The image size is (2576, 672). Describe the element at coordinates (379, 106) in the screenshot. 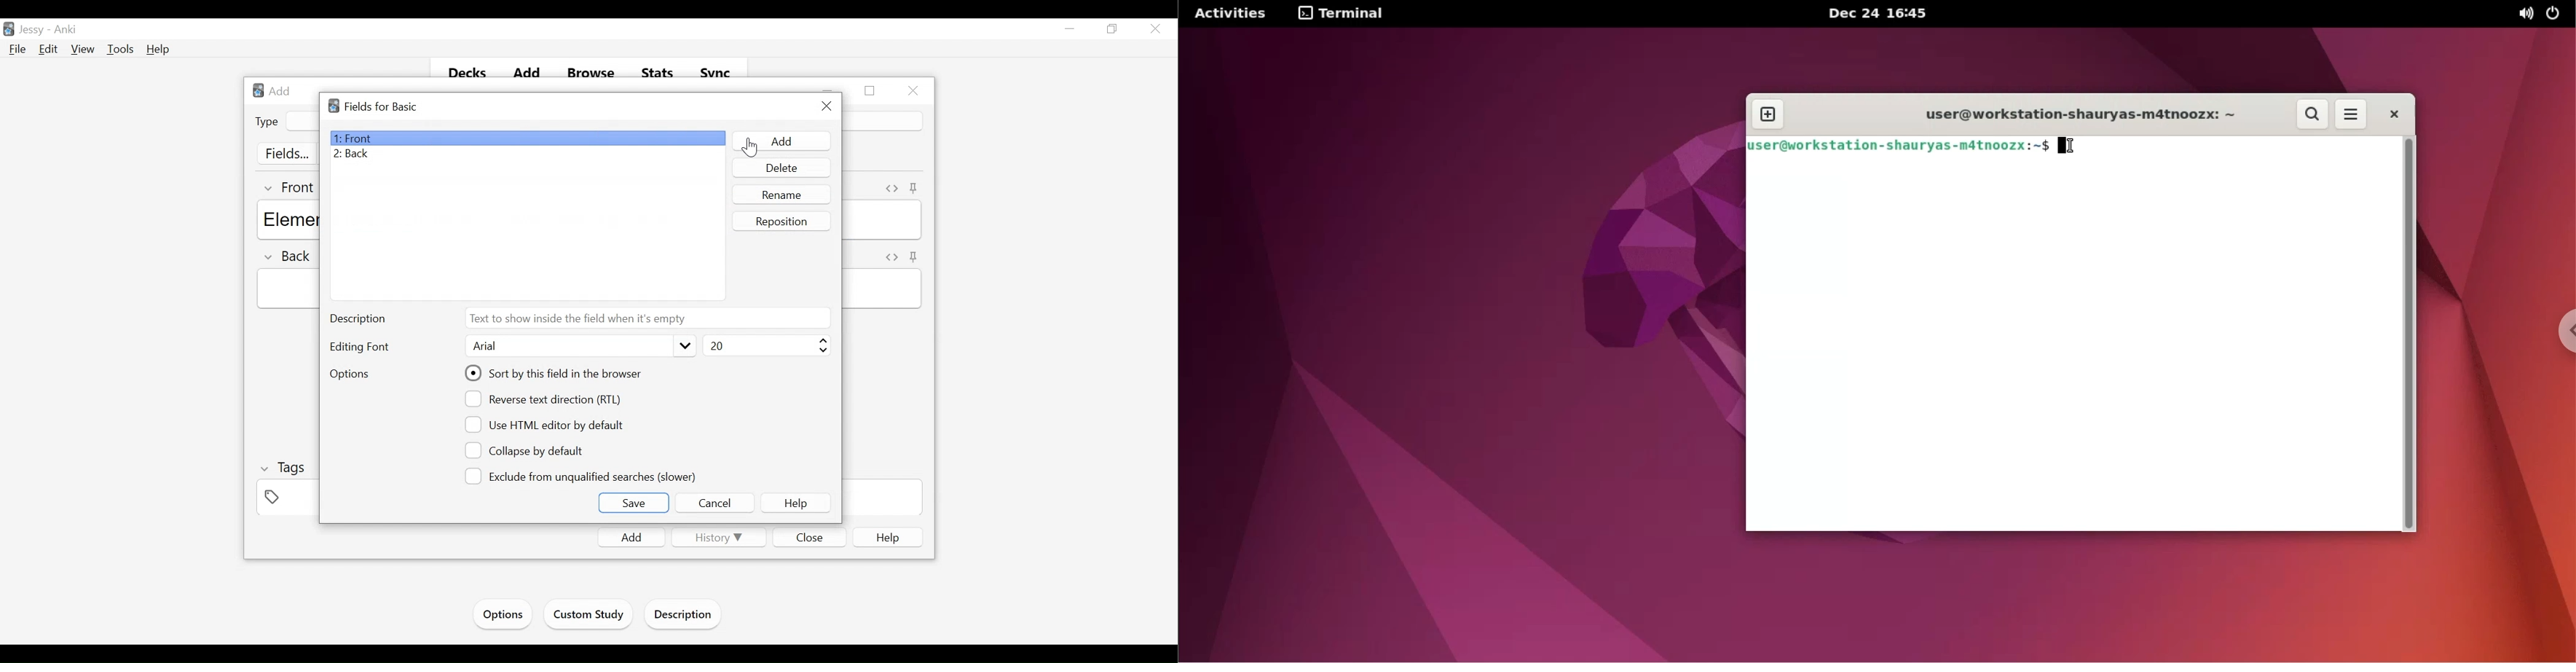

I see `Fields for Basic` at that location.